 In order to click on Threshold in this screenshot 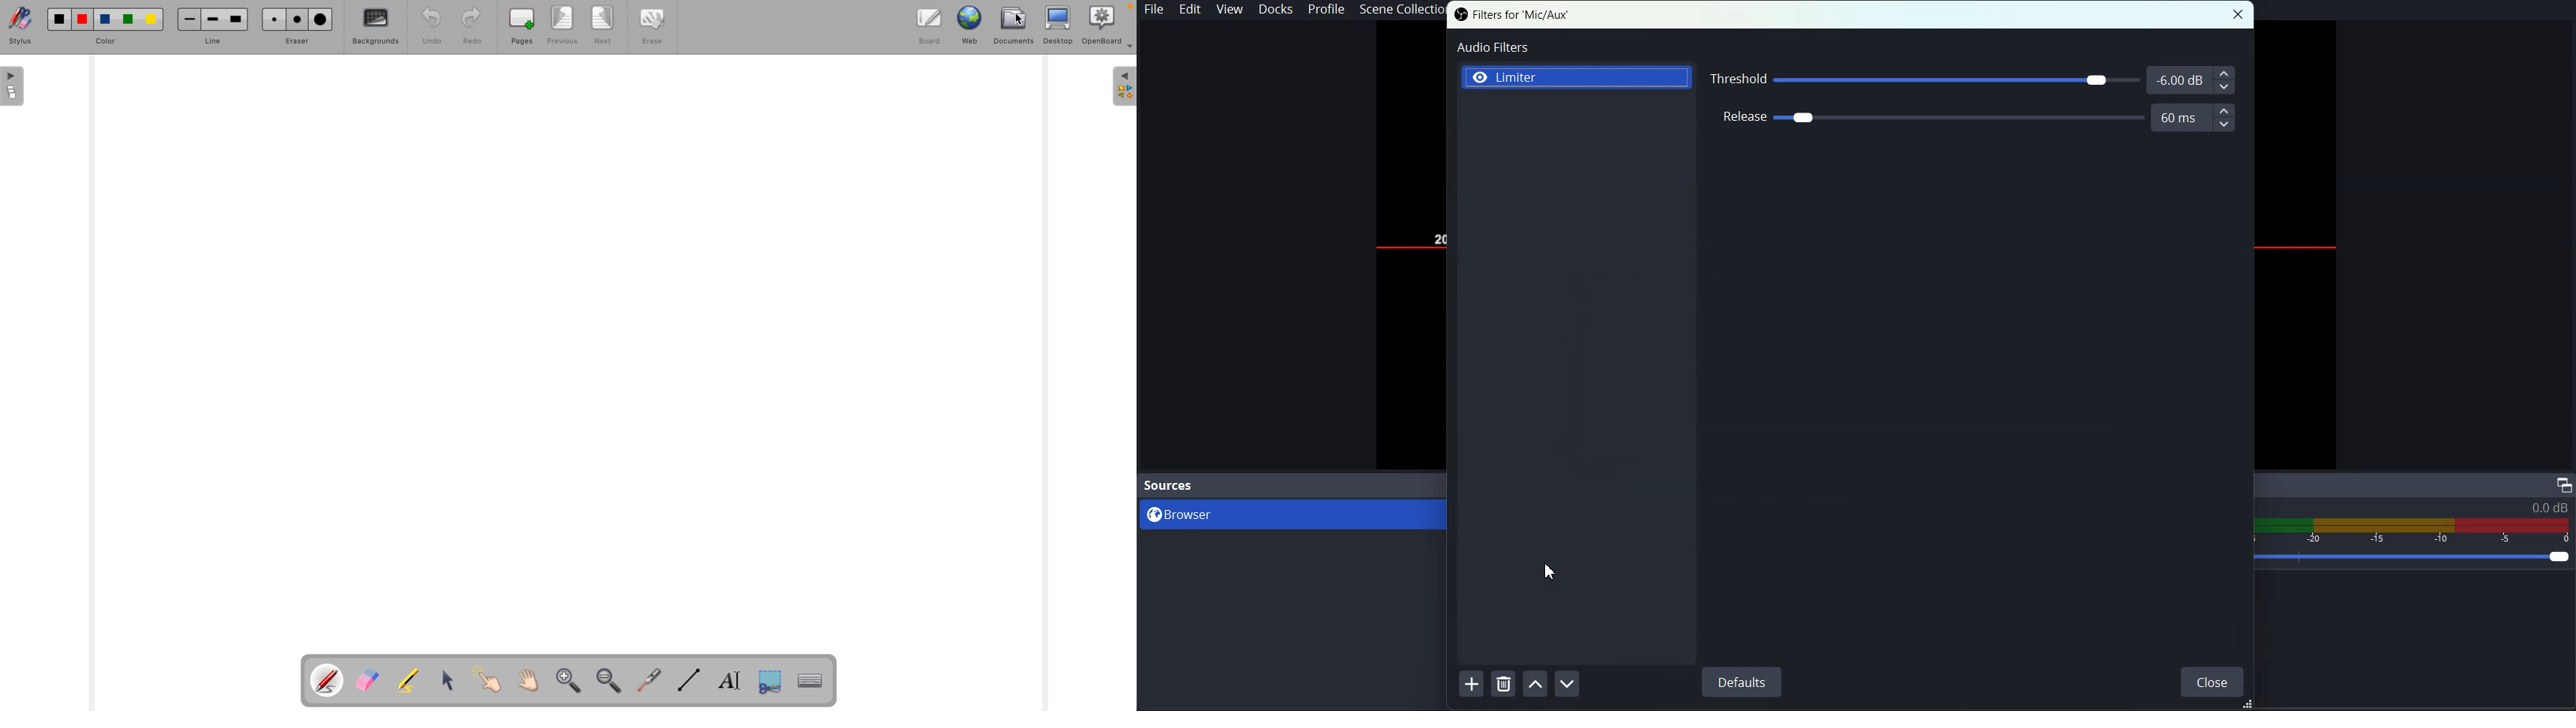, I will do `click(1973, 78)`.